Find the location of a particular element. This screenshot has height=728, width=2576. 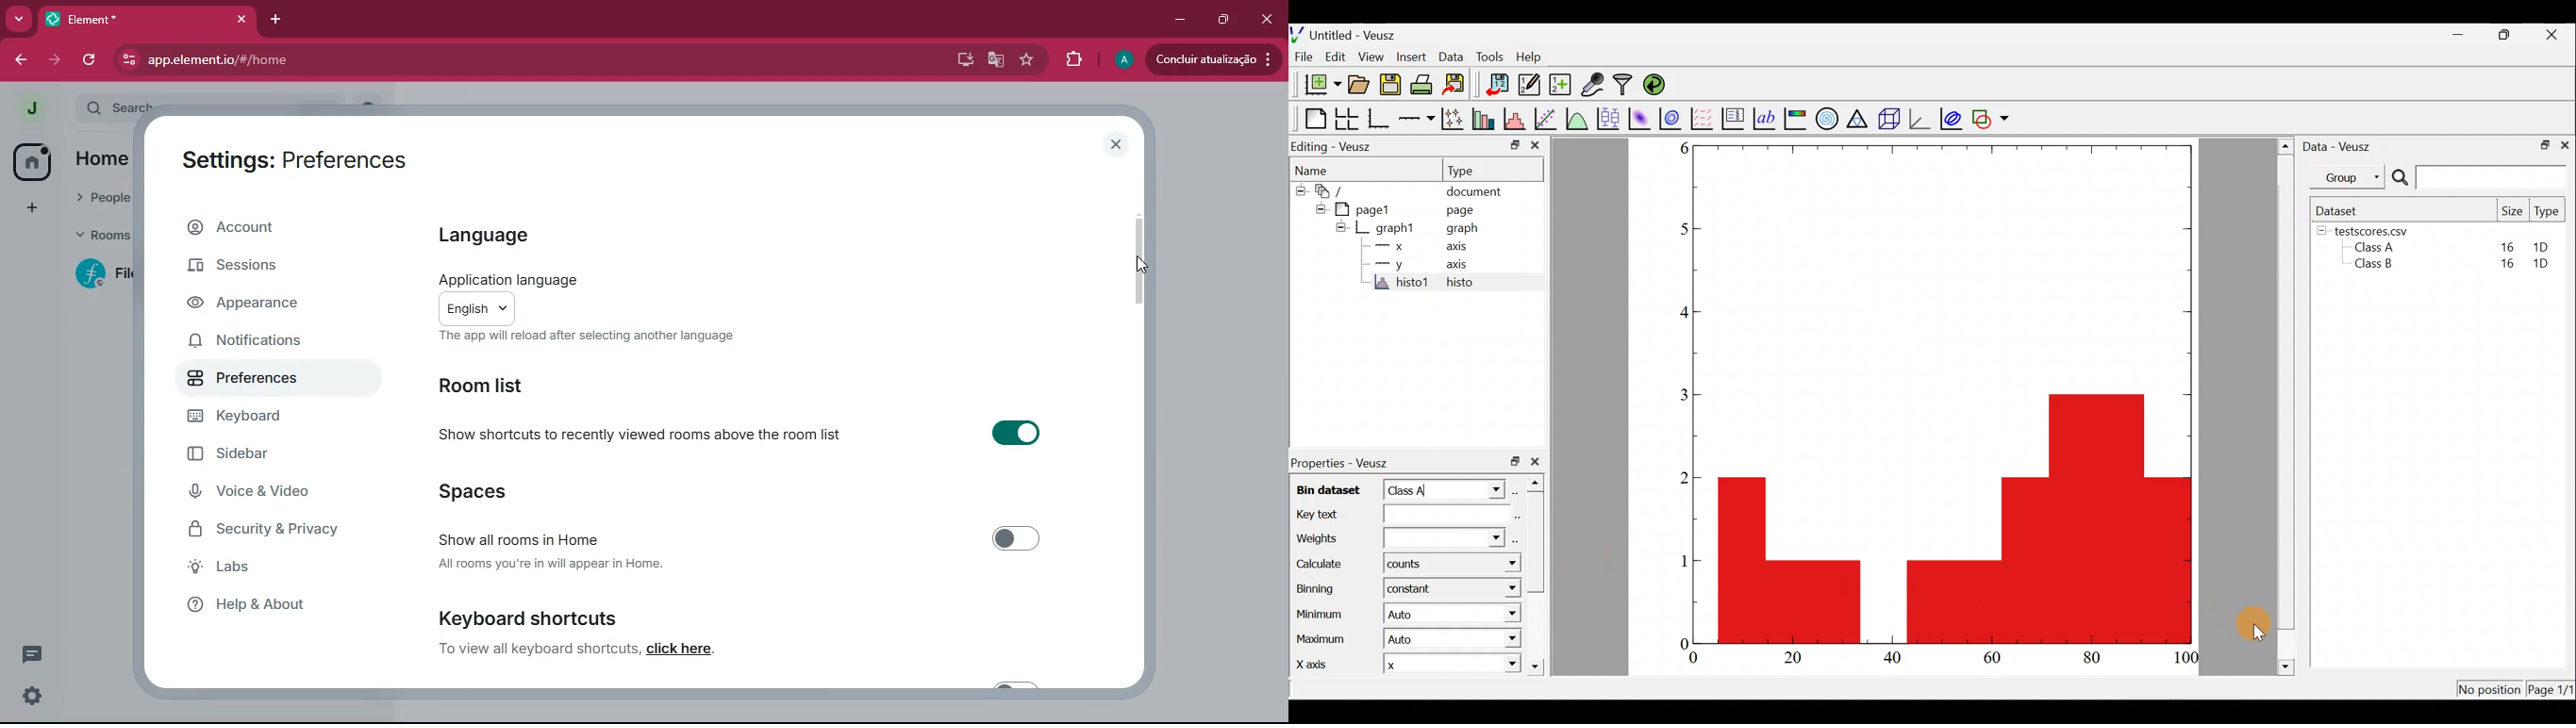

Create new dataset using ranges, parametrically, or as functions of existing datasets. is located at coordinates (1558, 84).